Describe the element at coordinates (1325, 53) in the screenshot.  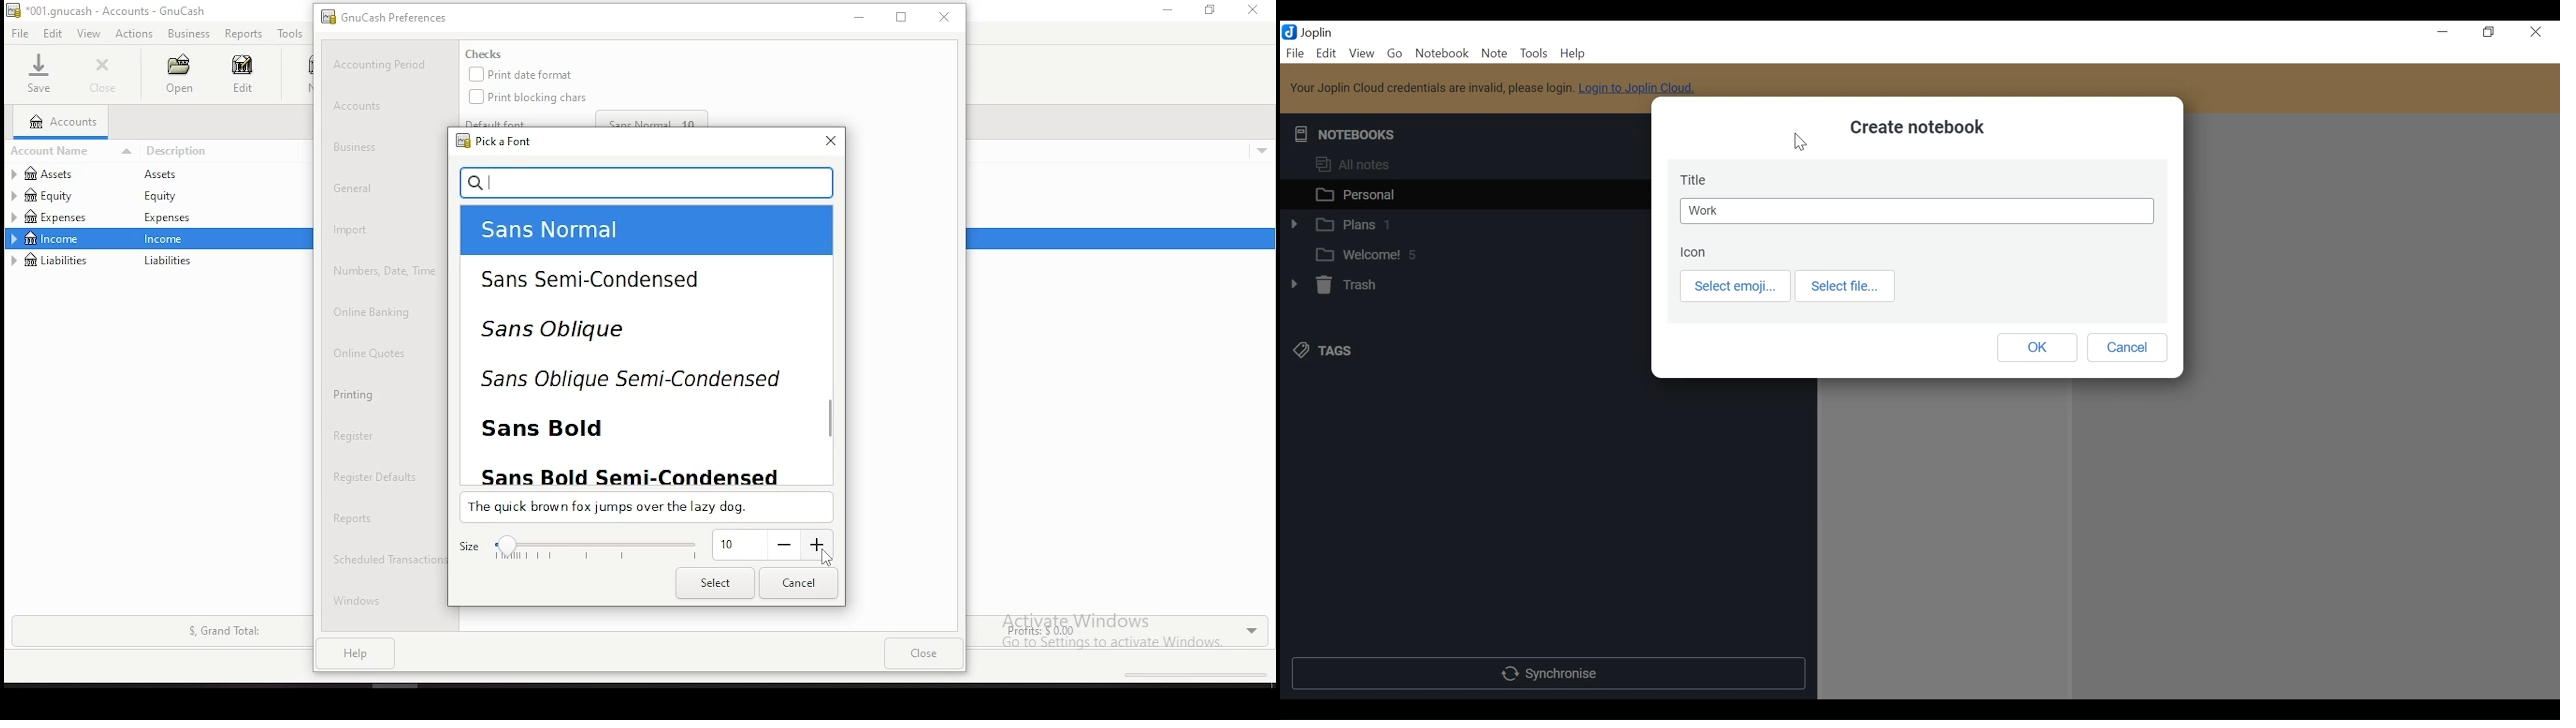
I see `Edit` at that location.